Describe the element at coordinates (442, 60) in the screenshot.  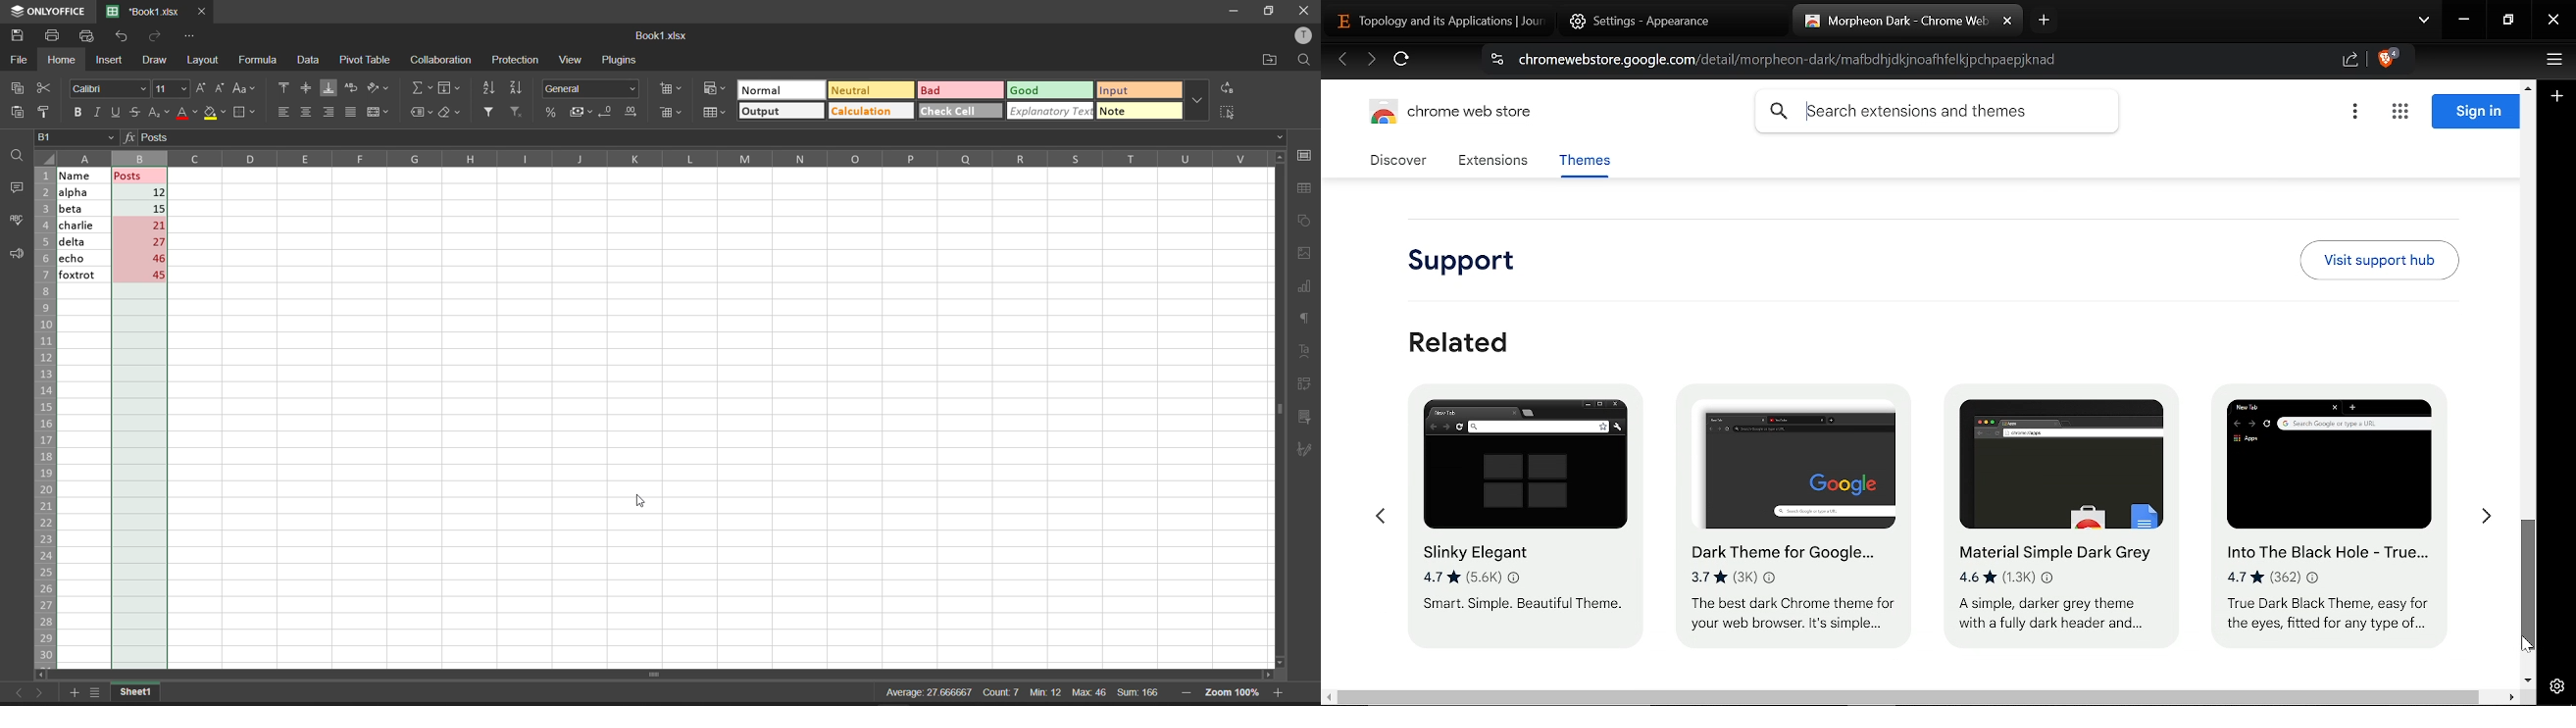
I see `collaboration` at that location.